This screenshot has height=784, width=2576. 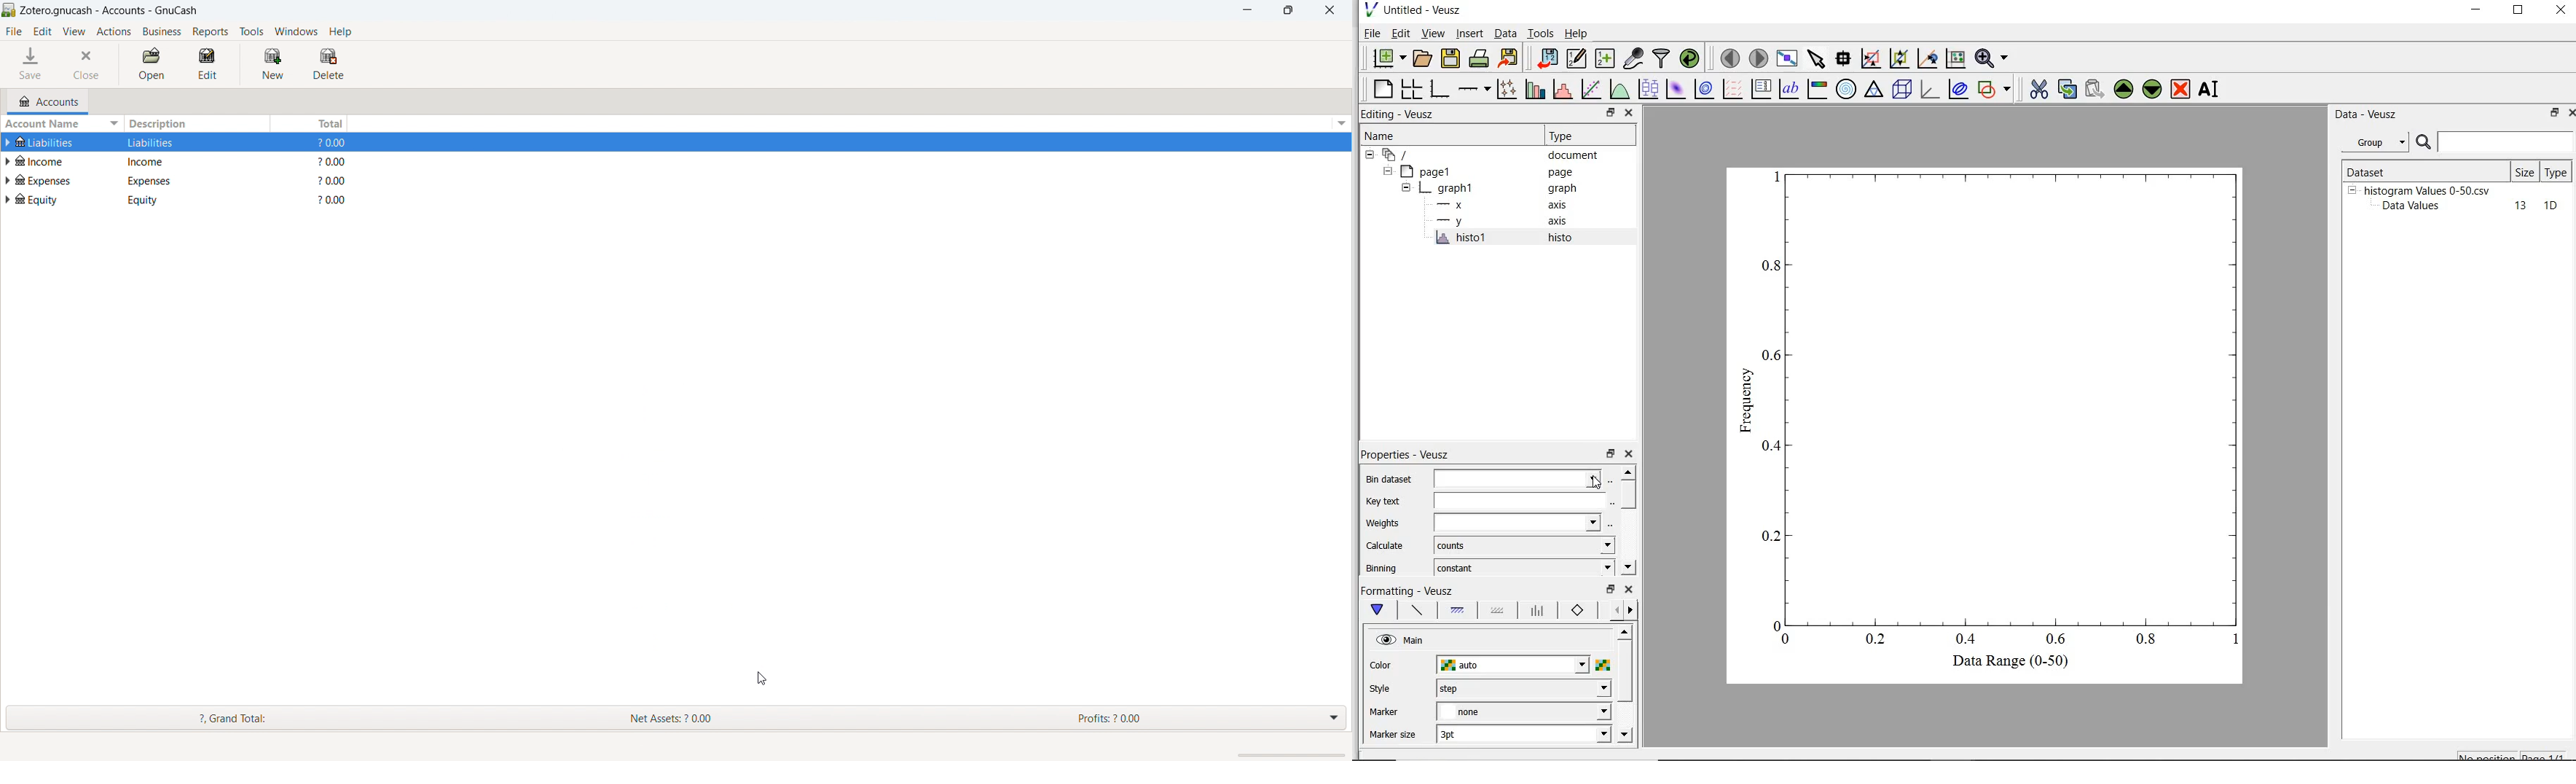 I want to click on |Formatting - Veusz, so click(x=1408, y=590).